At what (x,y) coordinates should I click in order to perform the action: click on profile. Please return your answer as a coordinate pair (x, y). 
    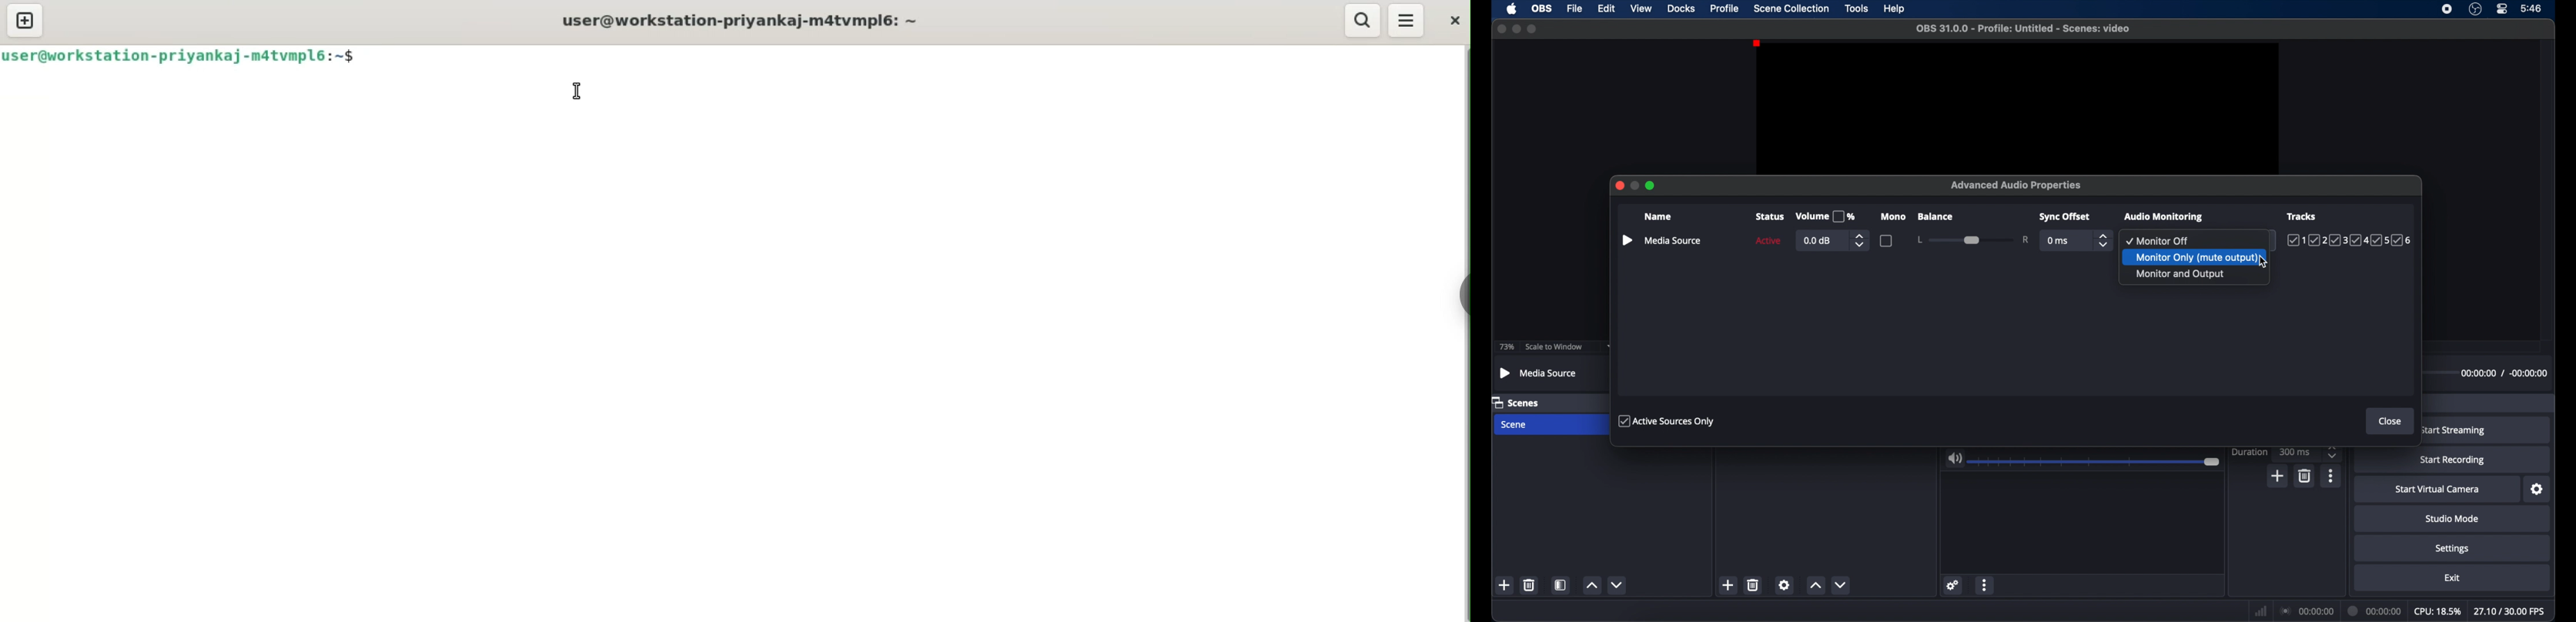
    Looking at the image, I should click on (1725, 7).